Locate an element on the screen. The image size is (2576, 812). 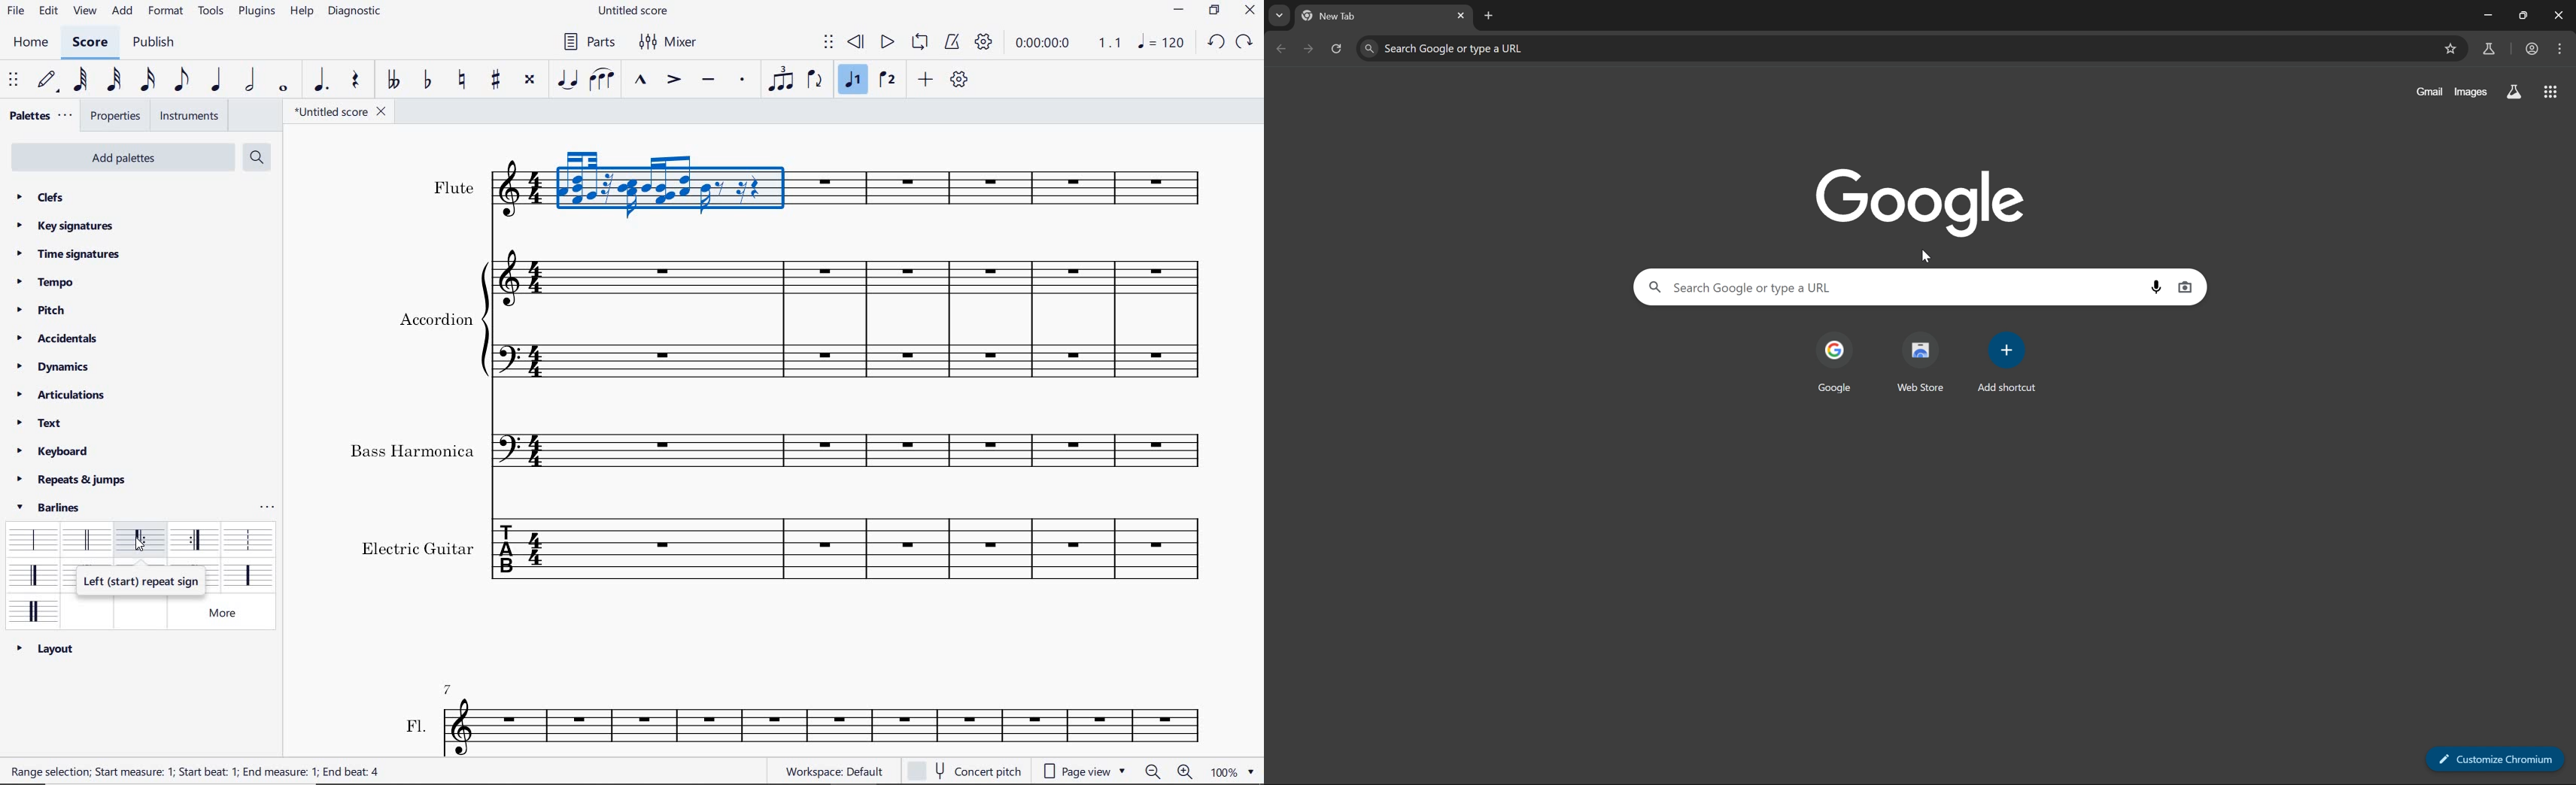
CLOSE is located at coordinates (1250, 10).